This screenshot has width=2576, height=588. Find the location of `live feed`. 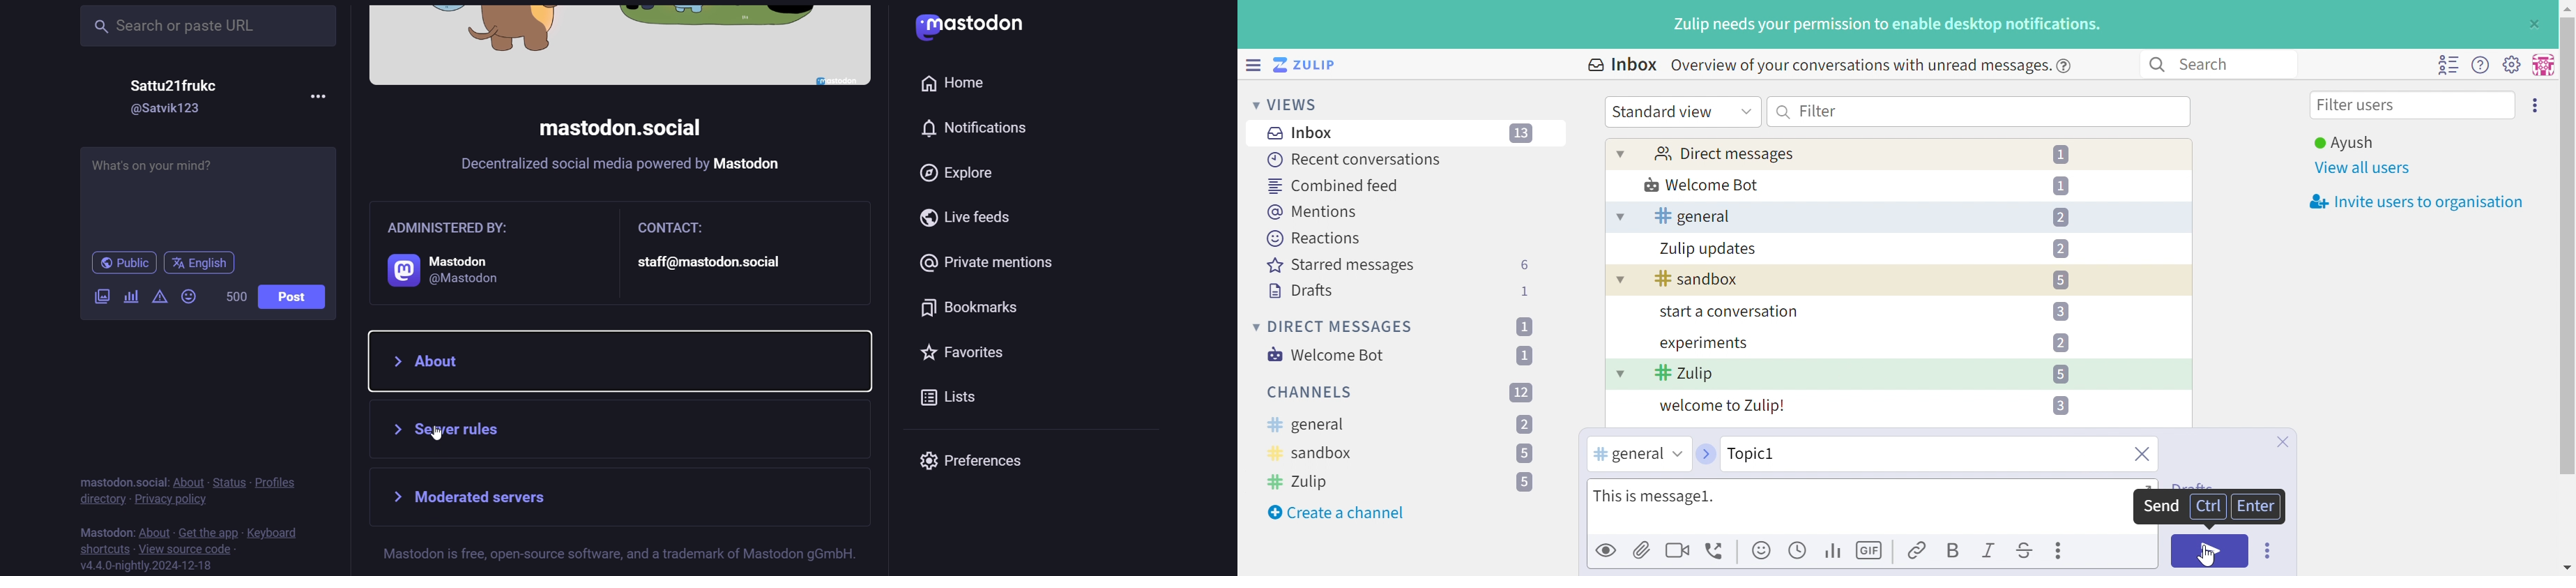

live feed is located at coordinates (967, 217).